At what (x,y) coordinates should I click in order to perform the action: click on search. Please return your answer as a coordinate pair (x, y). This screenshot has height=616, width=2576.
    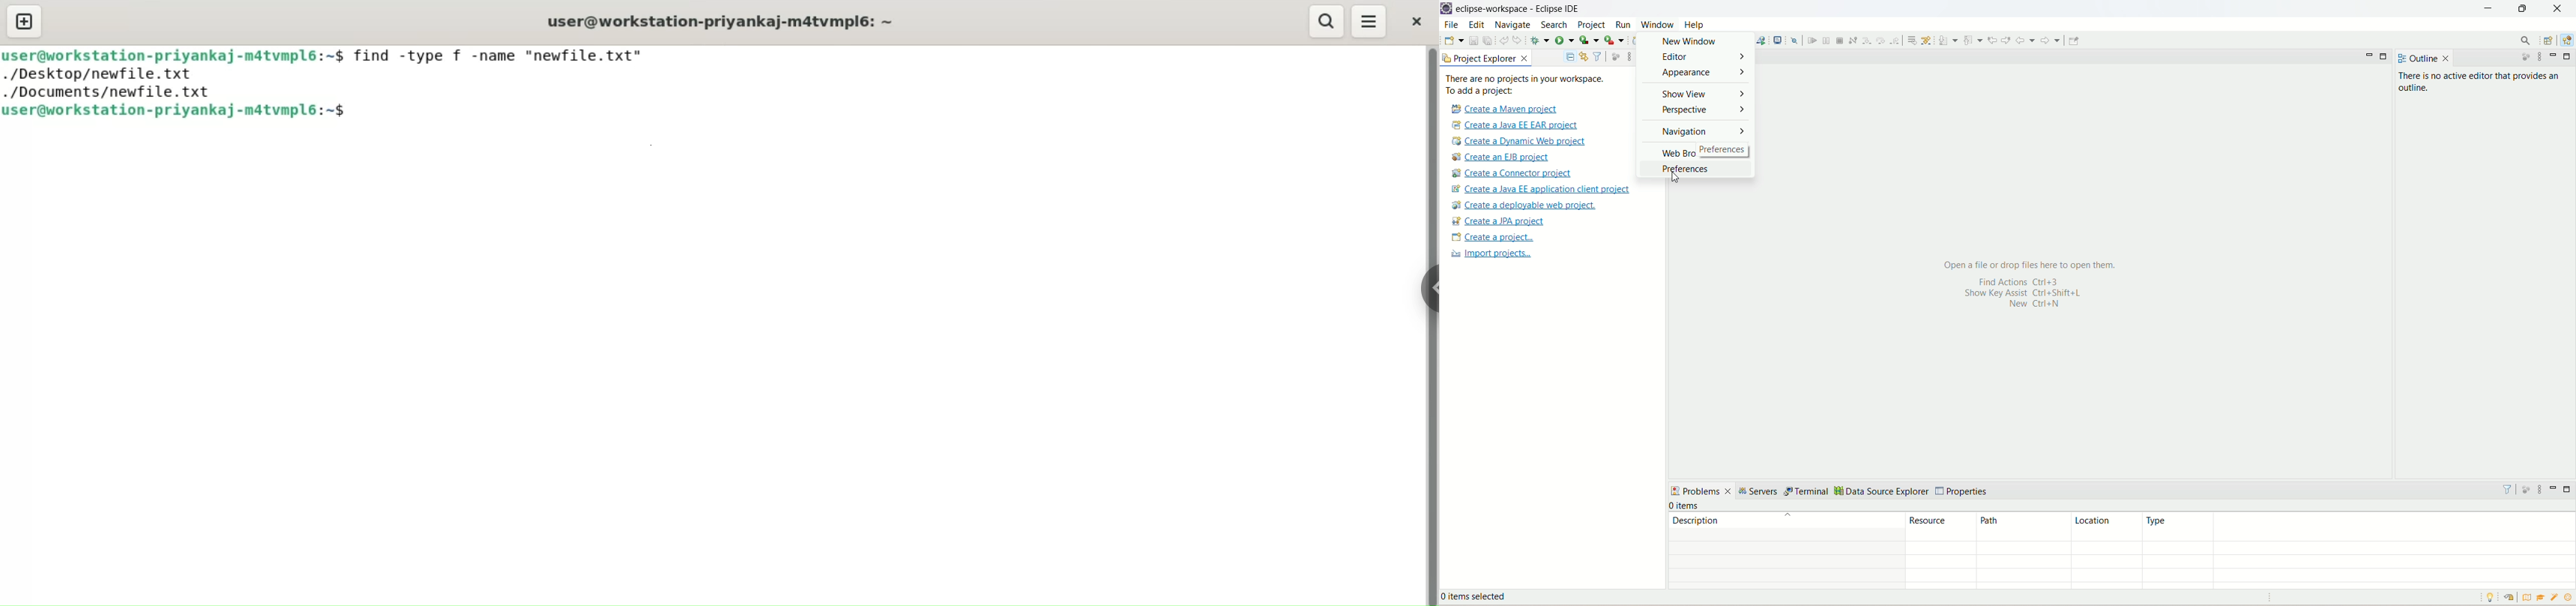
    Looking at the image, I should click on (1325, 21).